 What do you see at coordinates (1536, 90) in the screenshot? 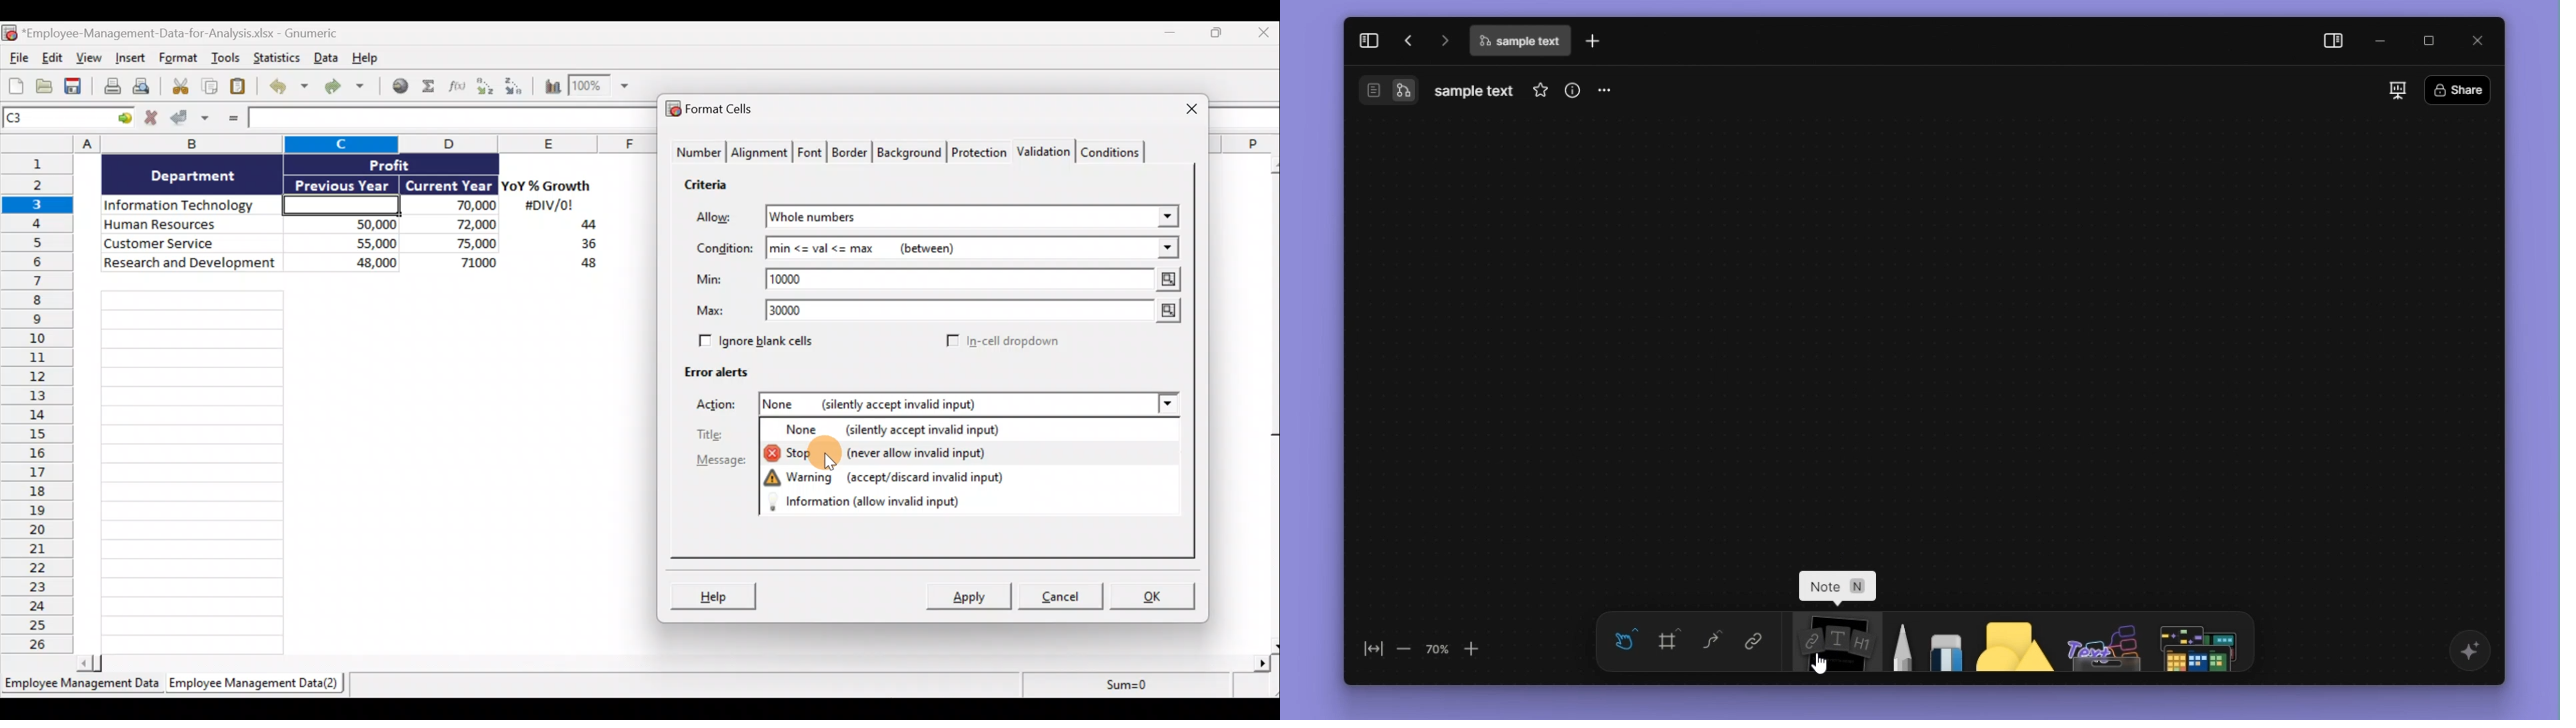
I see `favourites` at bounding box center [1536, 90].